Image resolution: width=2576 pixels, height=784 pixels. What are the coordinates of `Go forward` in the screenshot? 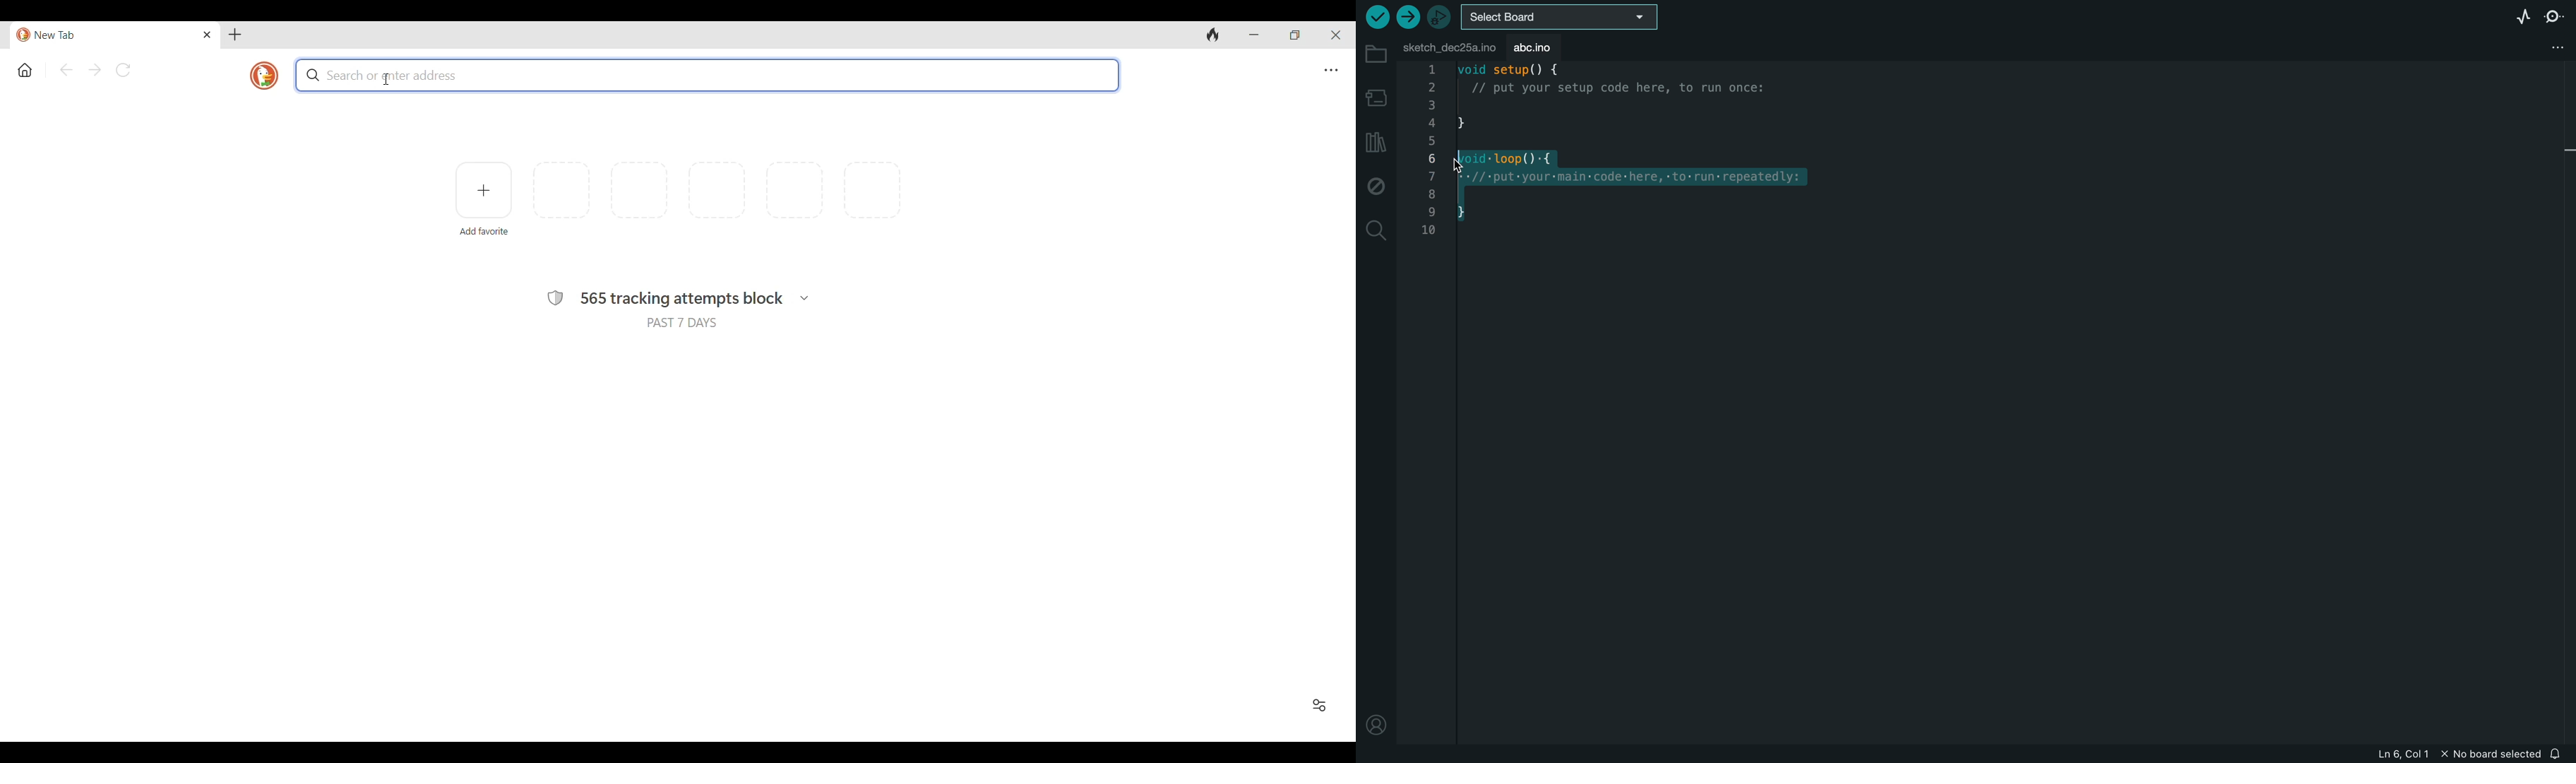 It's located at (95, 70).